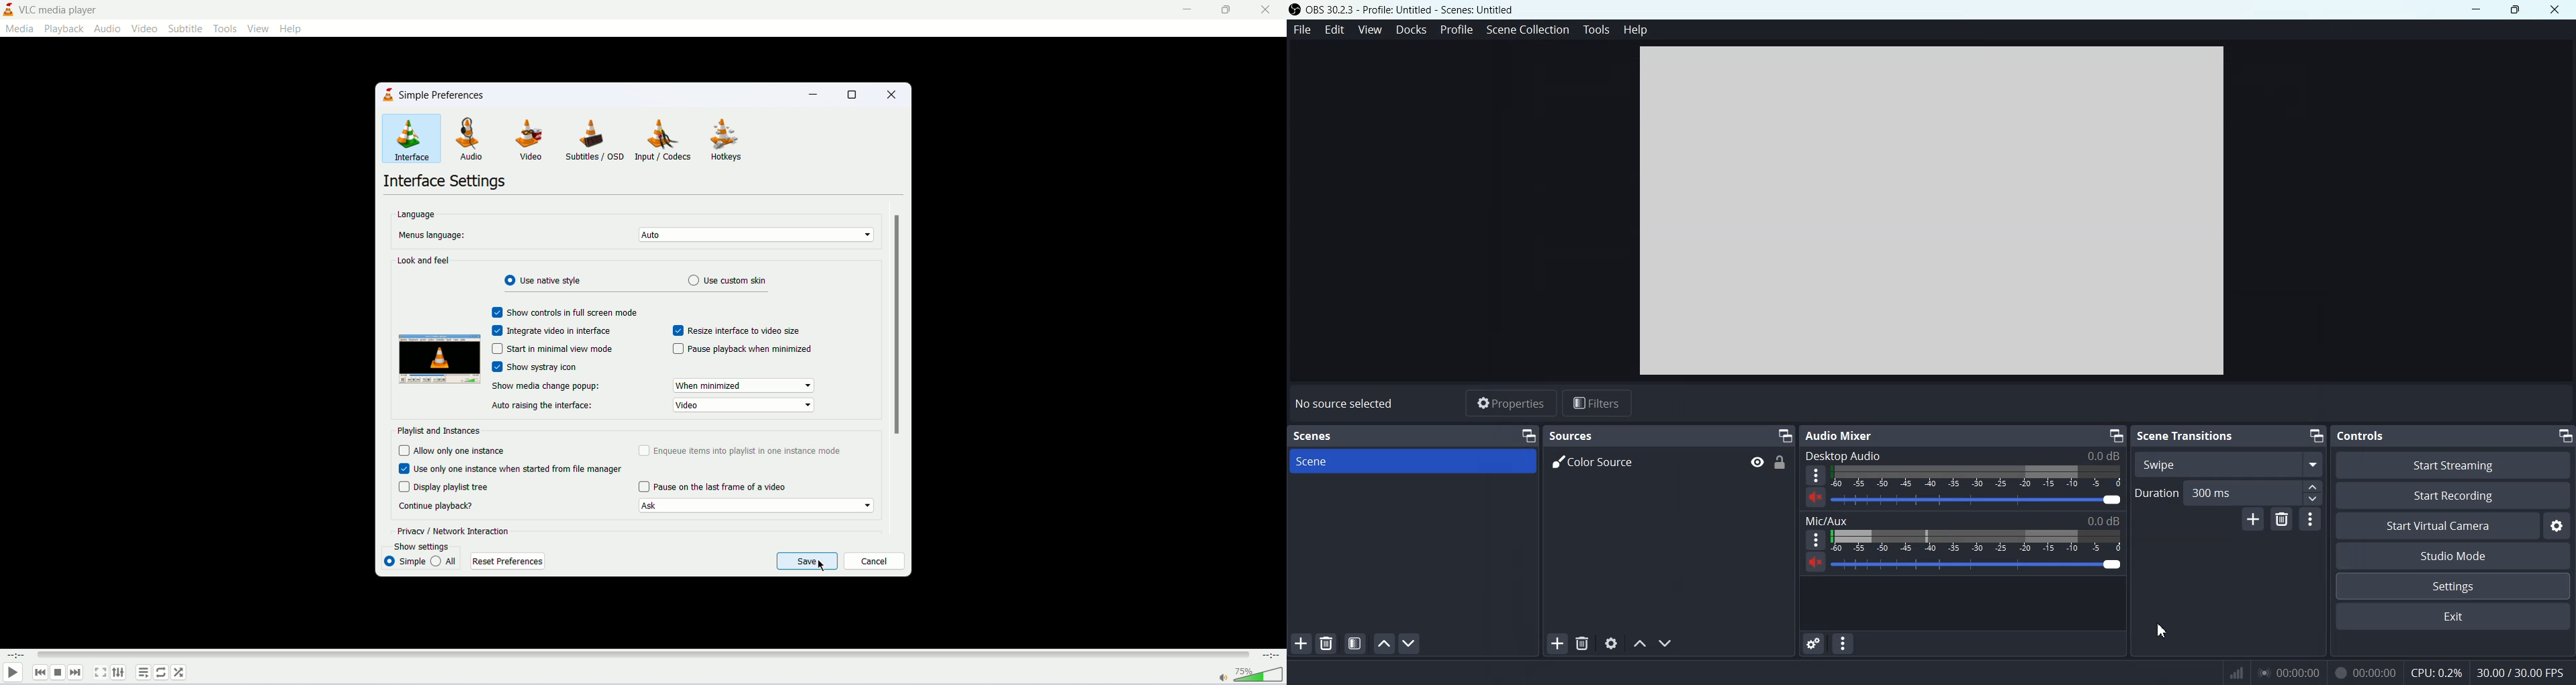  Describe the element at coordinates (1815, 561) in the screenshot. I see `Mute/ Unmute` at that location.